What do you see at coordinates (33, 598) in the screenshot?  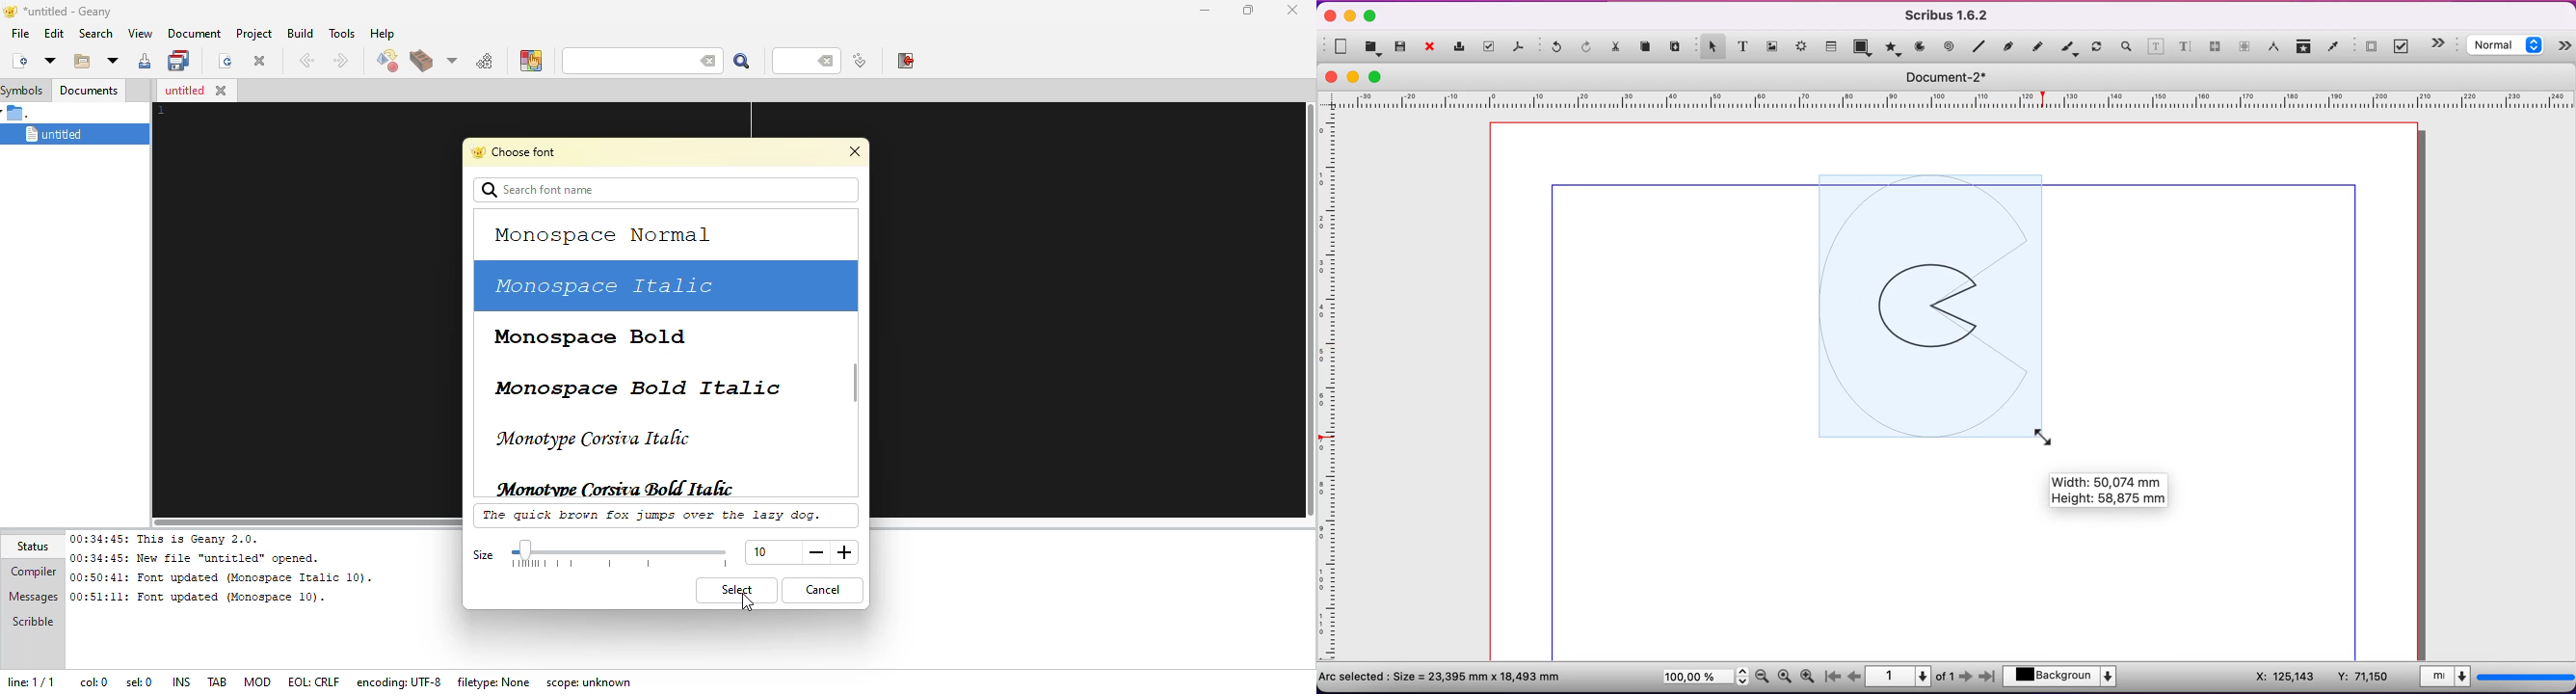 I see `messages` at bounding box center [33, 598].